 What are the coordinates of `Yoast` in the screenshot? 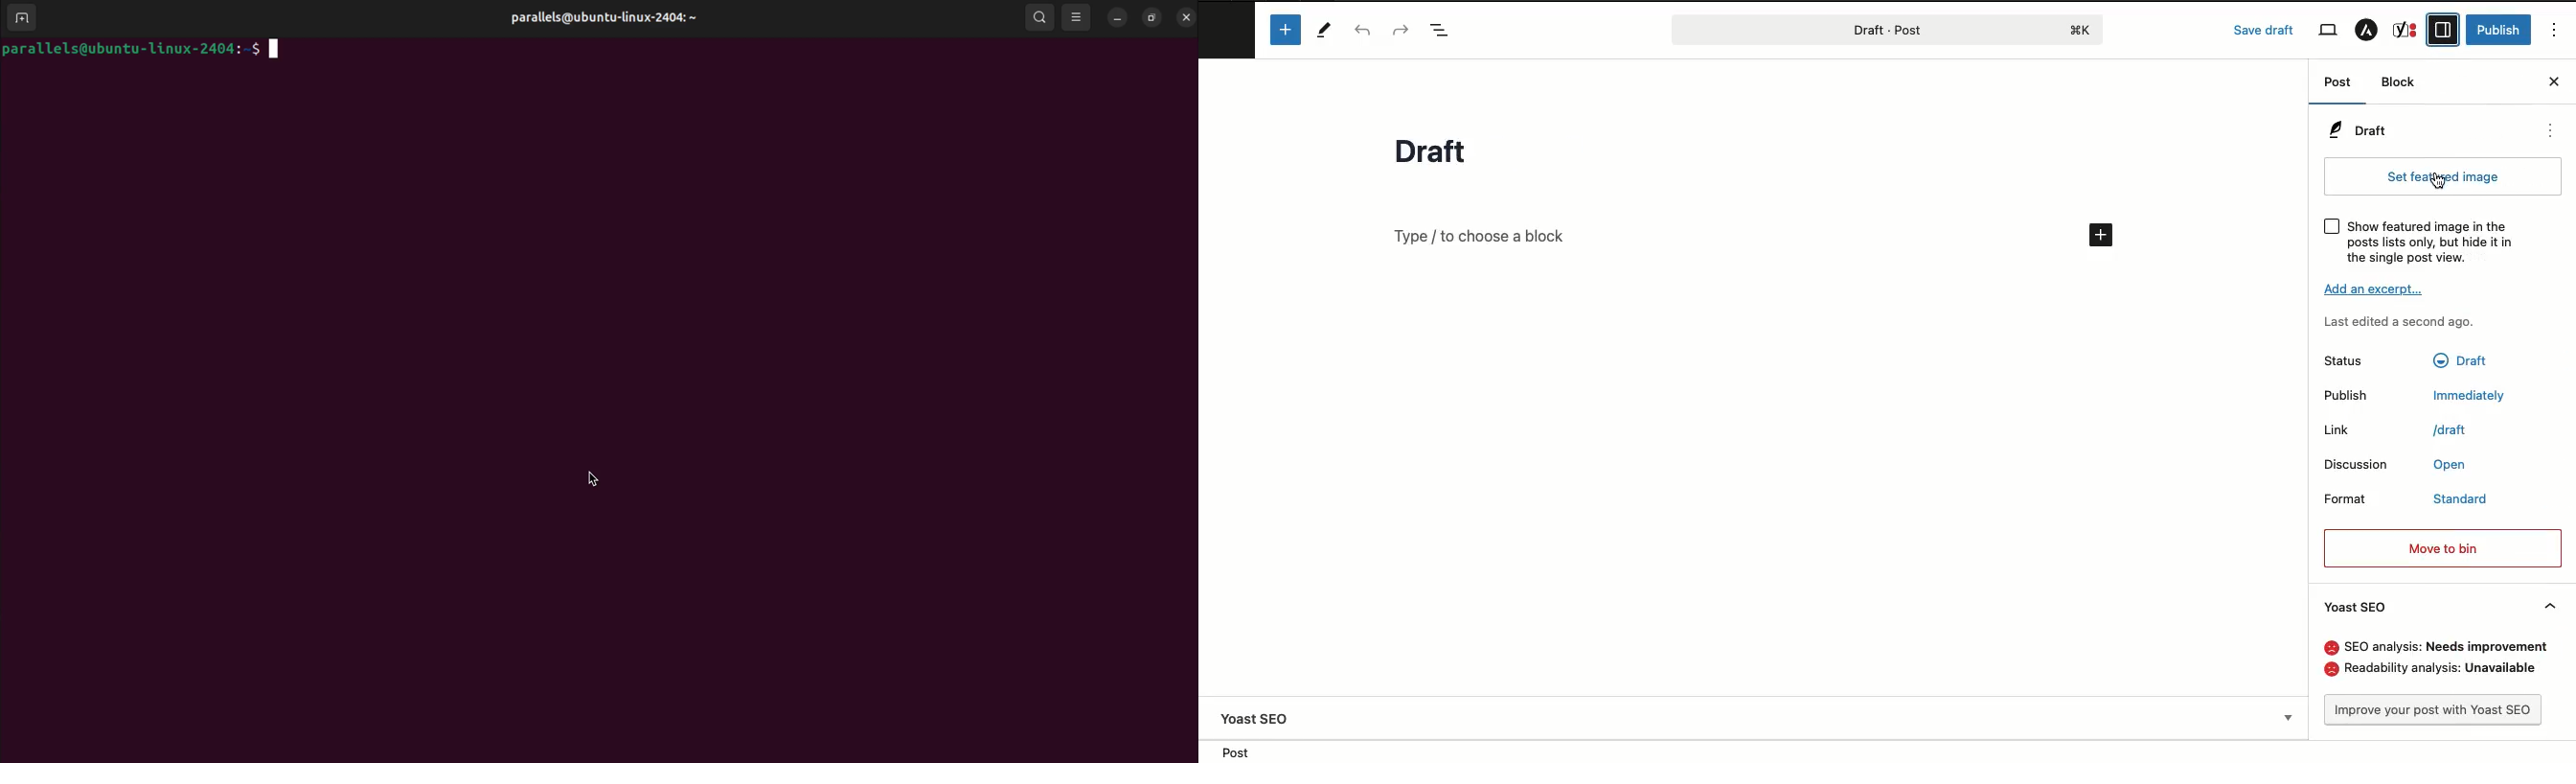 It's located at (2405, 29).